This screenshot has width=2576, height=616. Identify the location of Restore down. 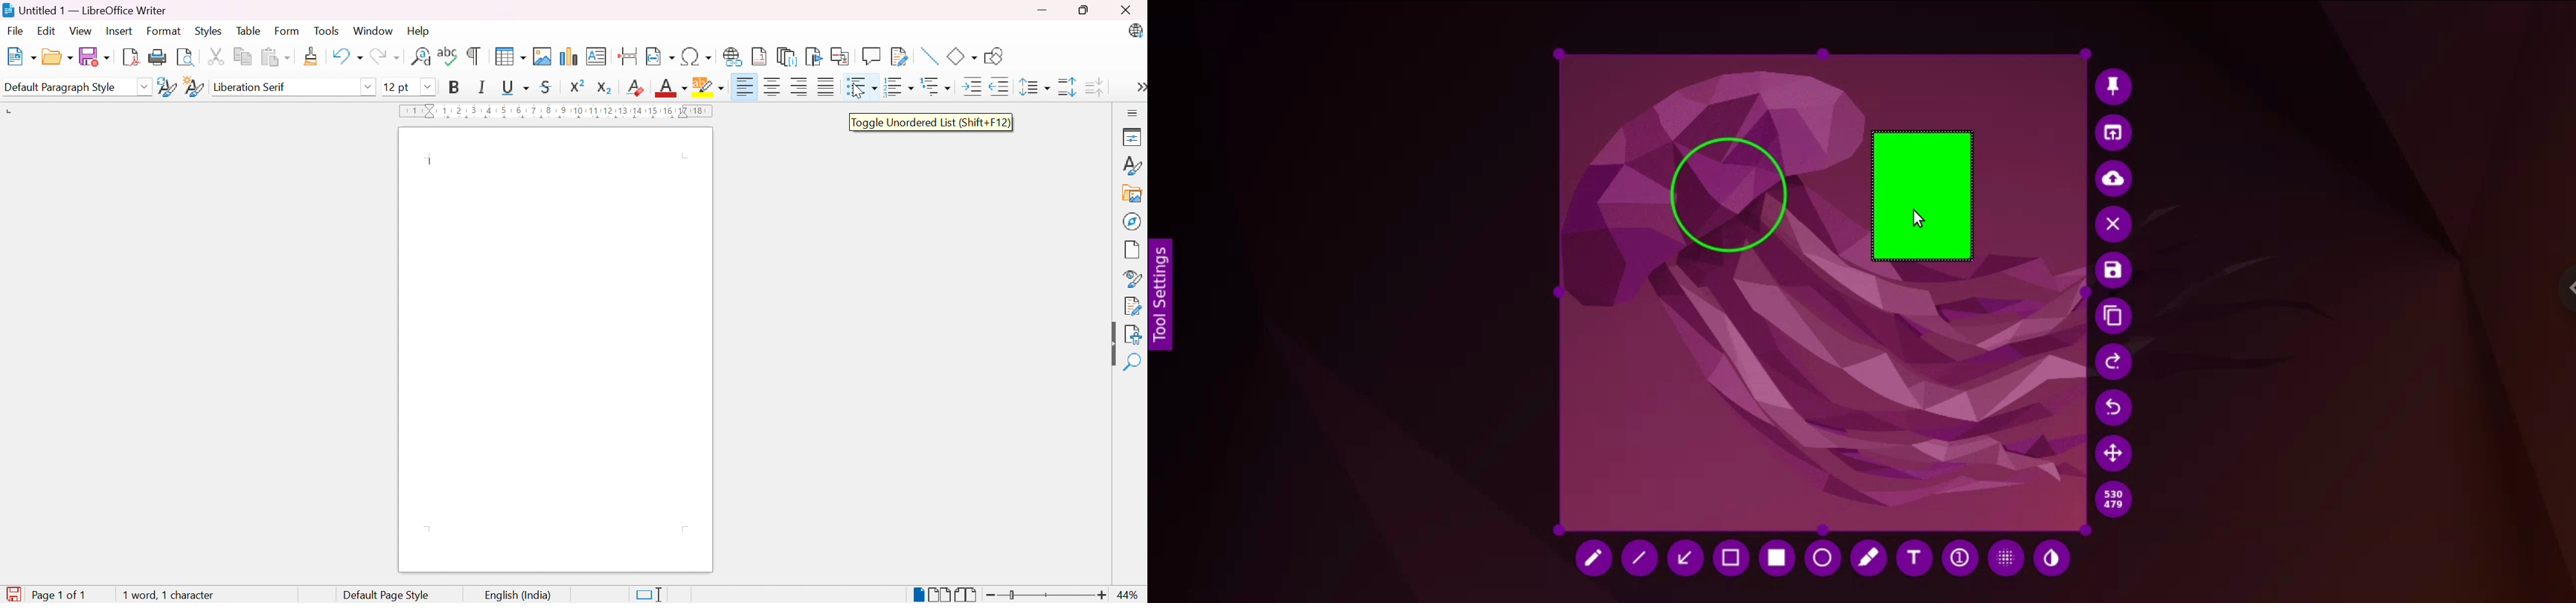
(1086, 10).